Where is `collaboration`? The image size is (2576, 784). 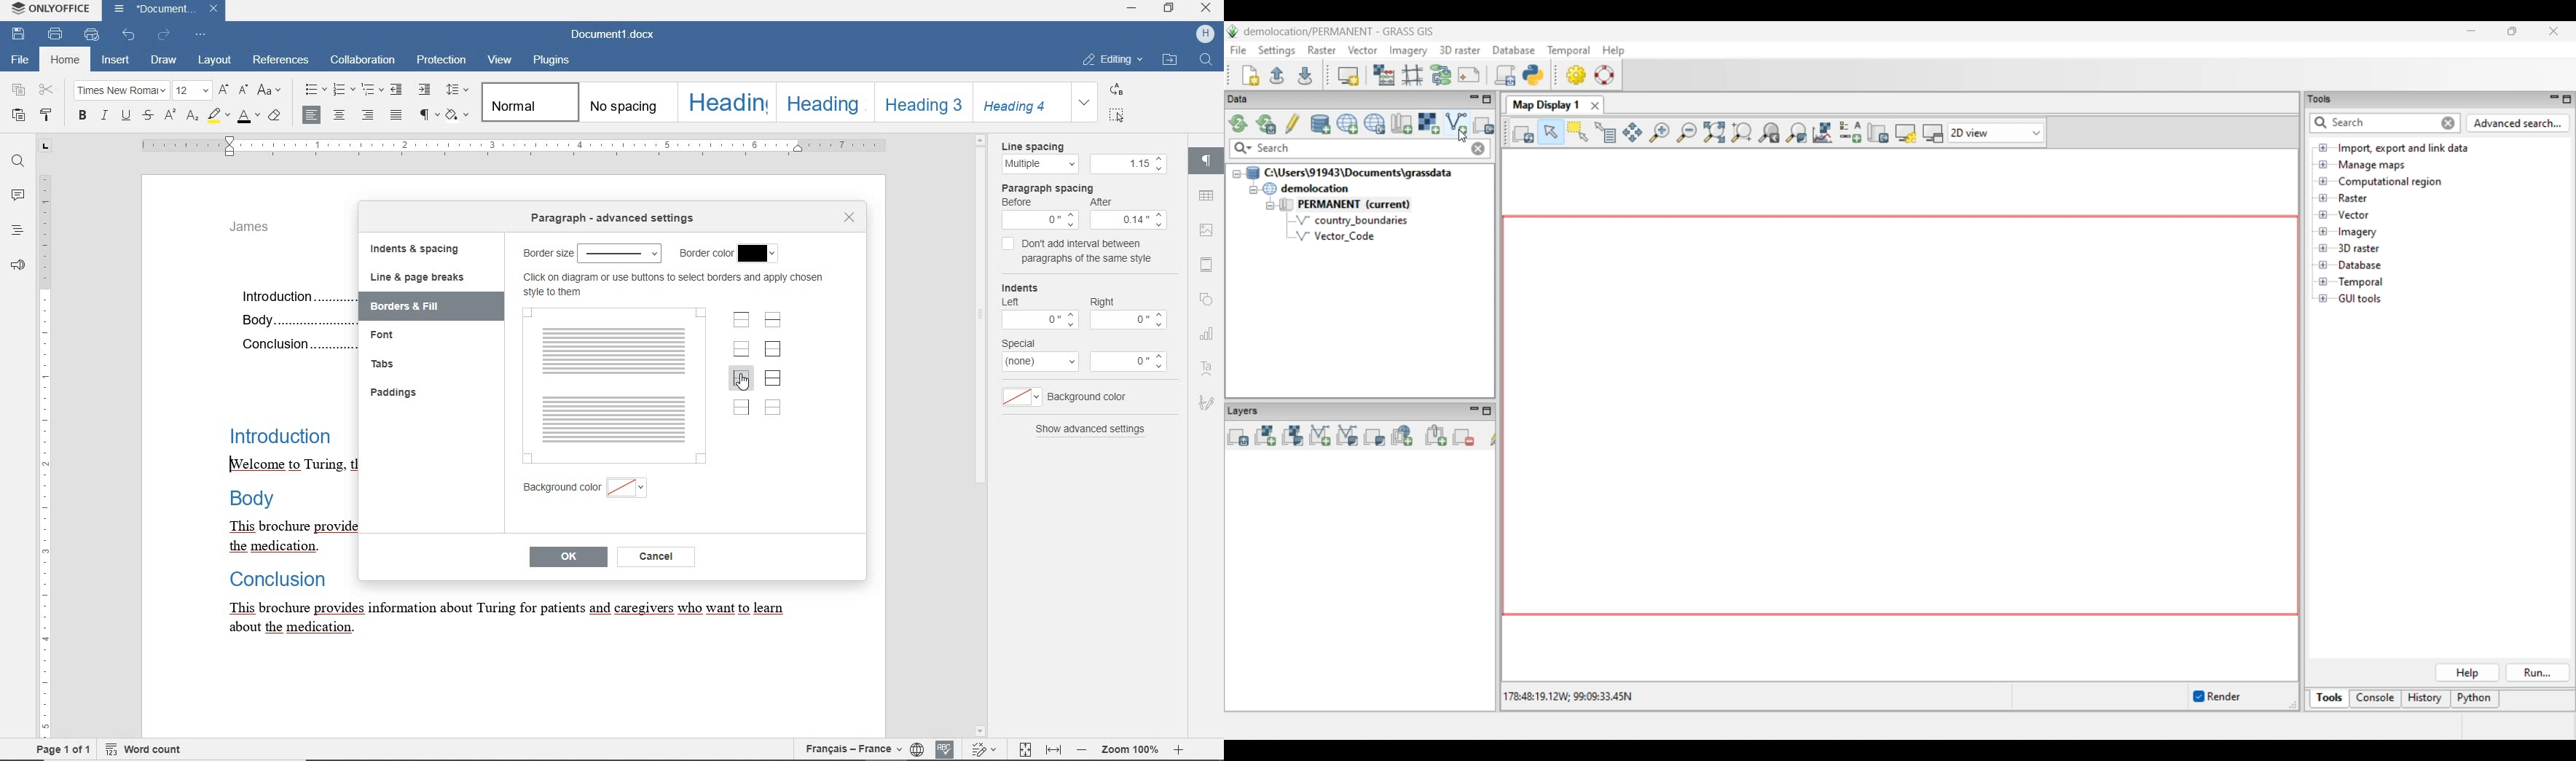
collaboration is located at coordinates (361, 60).